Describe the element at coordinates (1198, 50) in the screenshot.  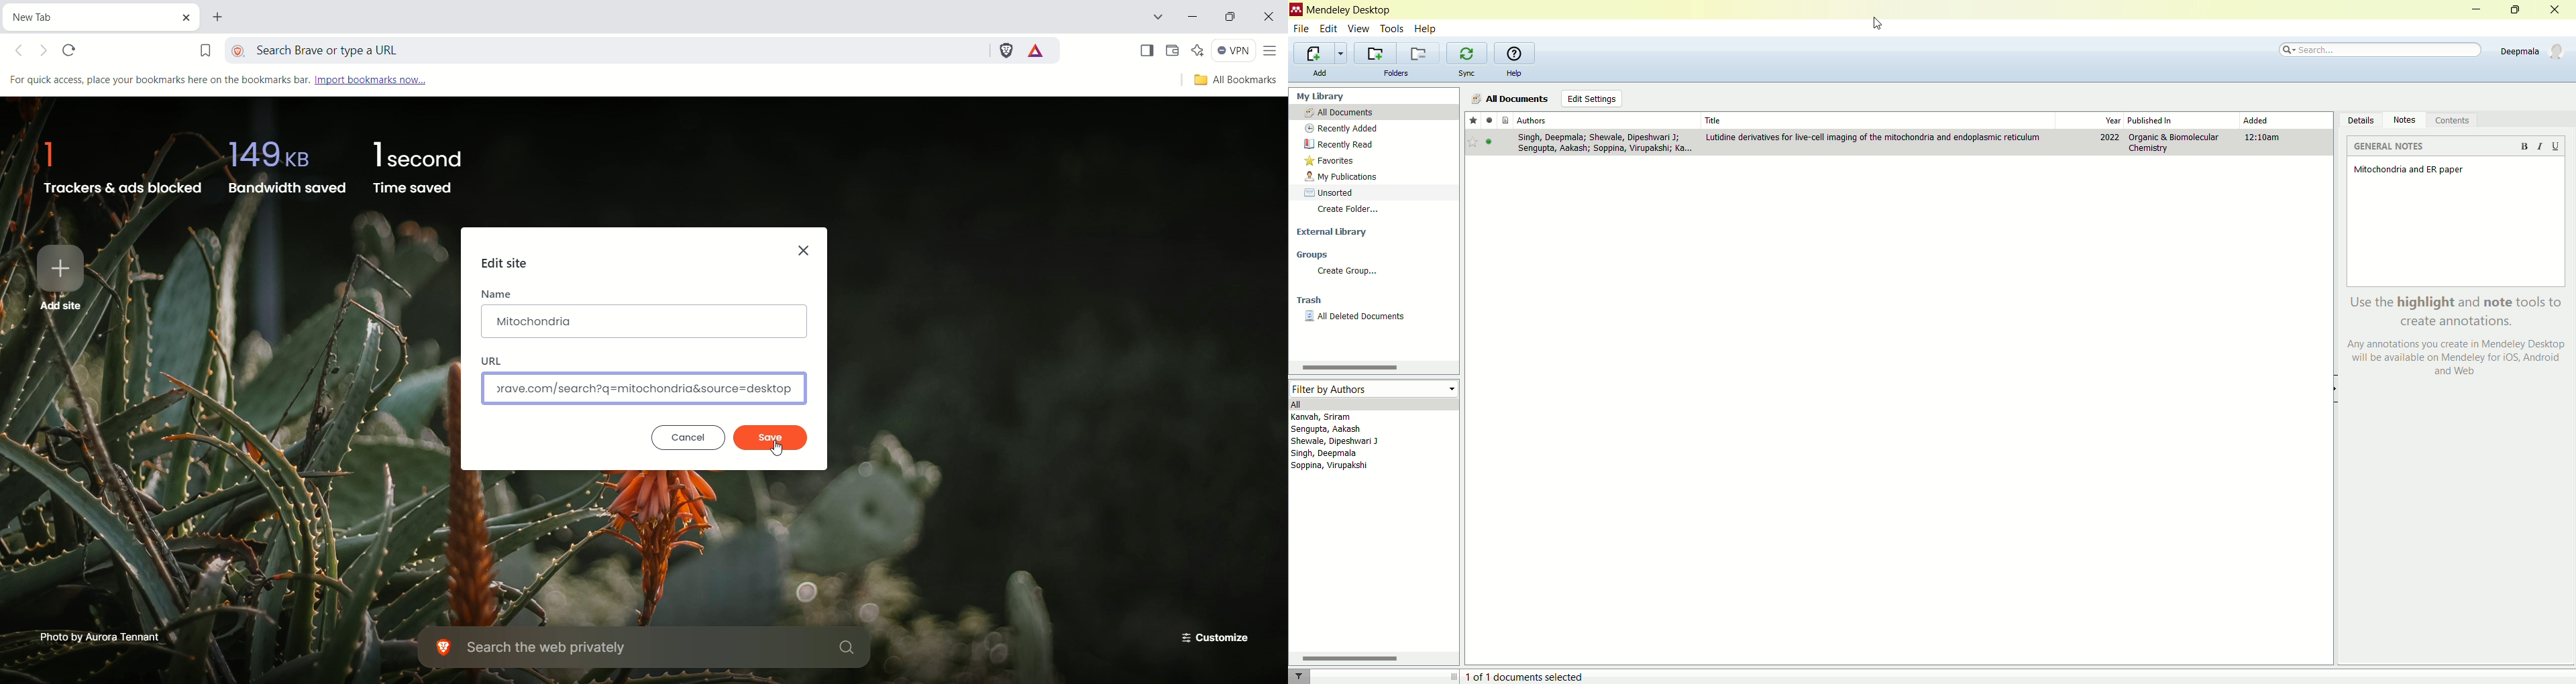
I see `leo AI` at that location.